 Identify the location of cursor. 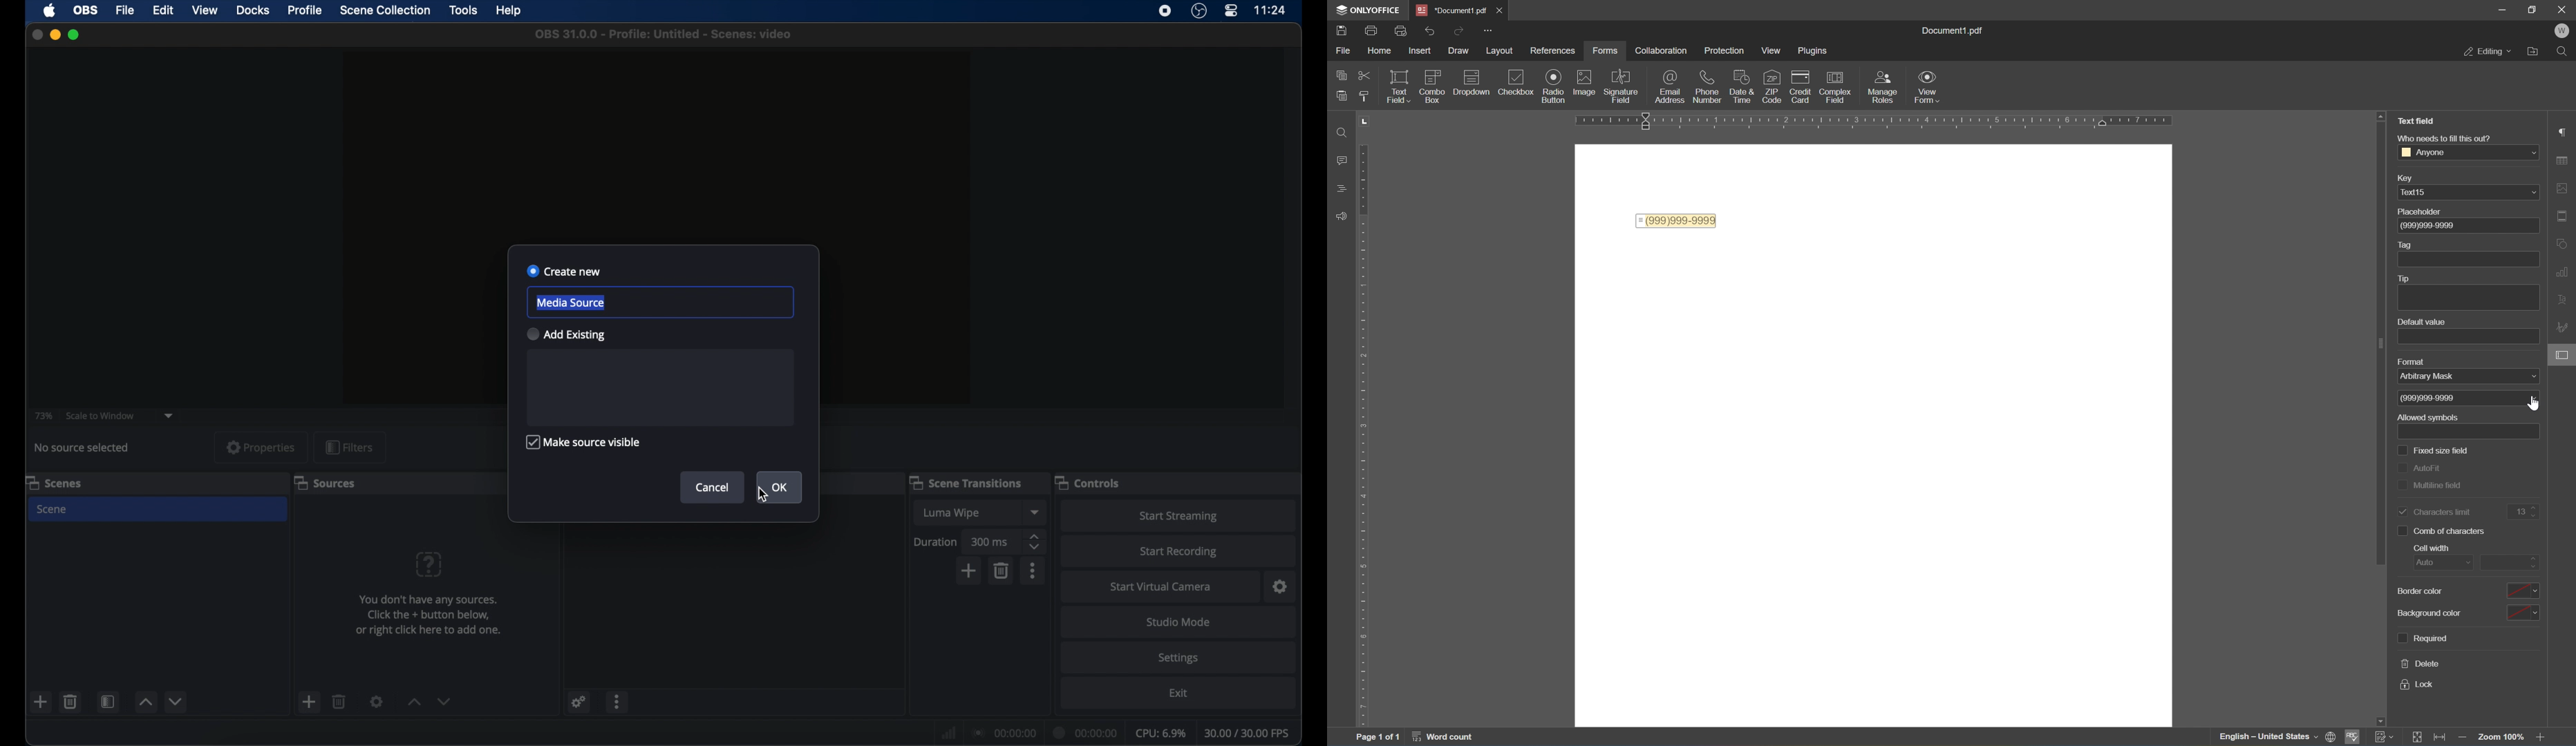
(2537, 404).